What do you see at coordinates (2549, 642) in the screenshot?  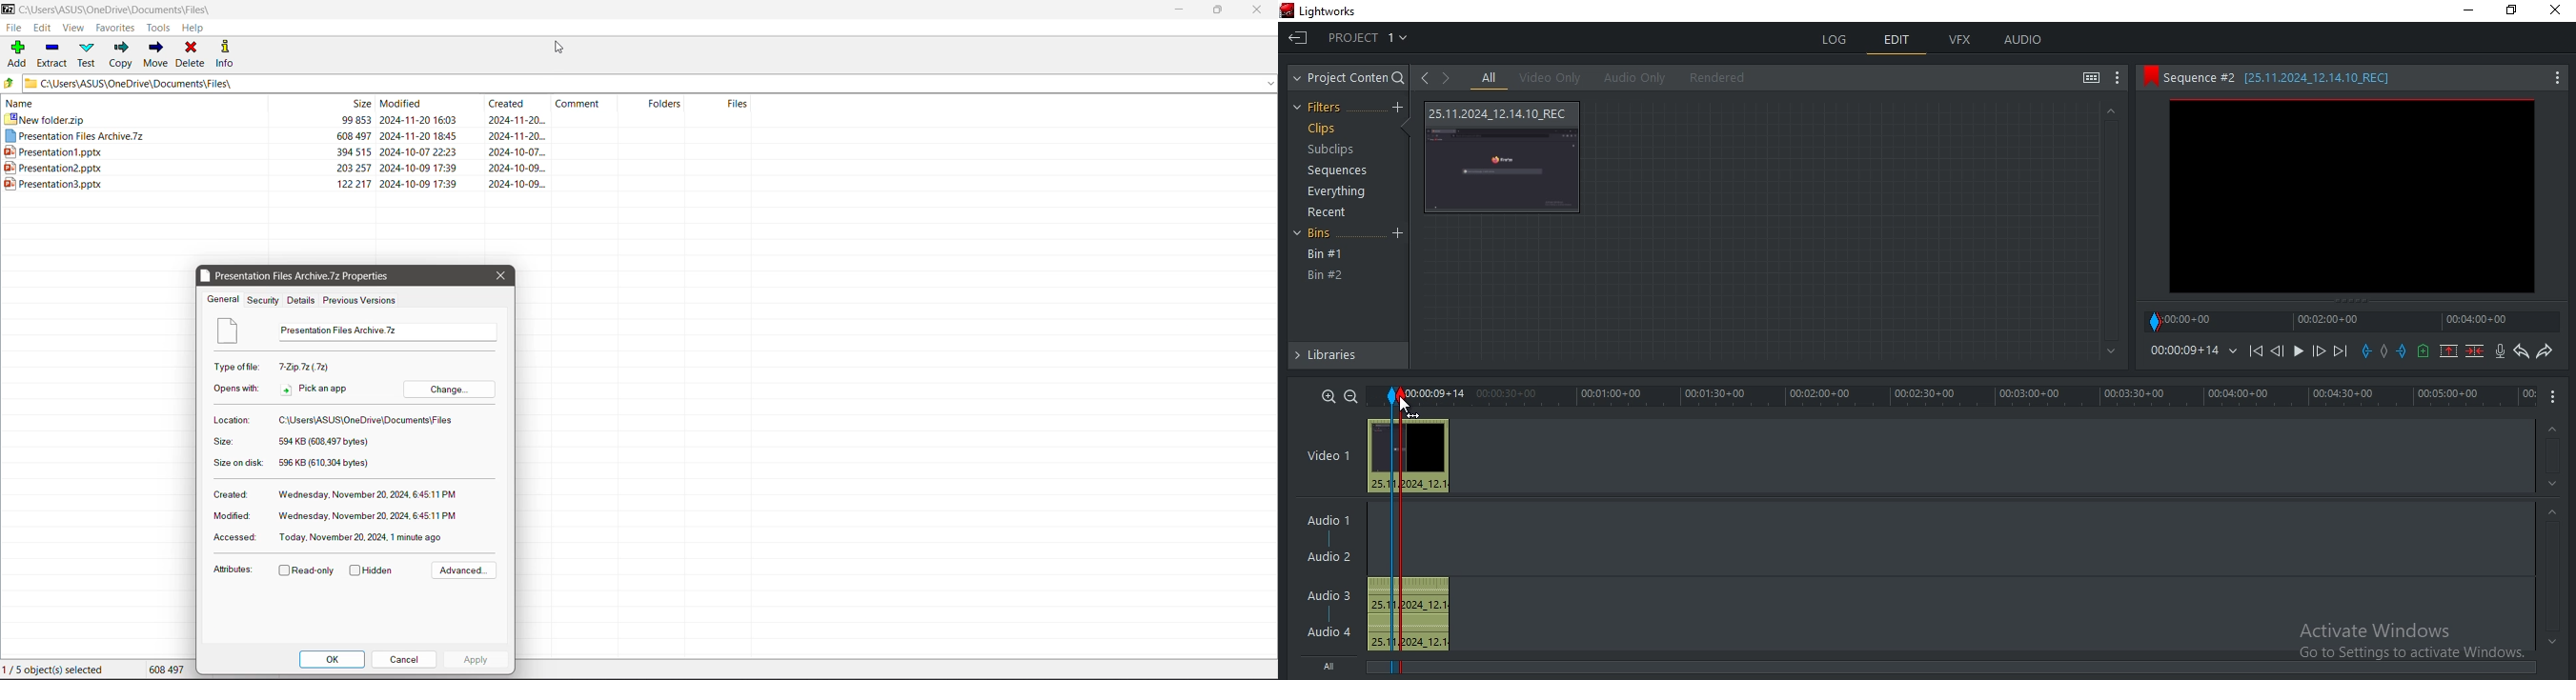 I see `Bottom` at bounding box center [2549, 642].